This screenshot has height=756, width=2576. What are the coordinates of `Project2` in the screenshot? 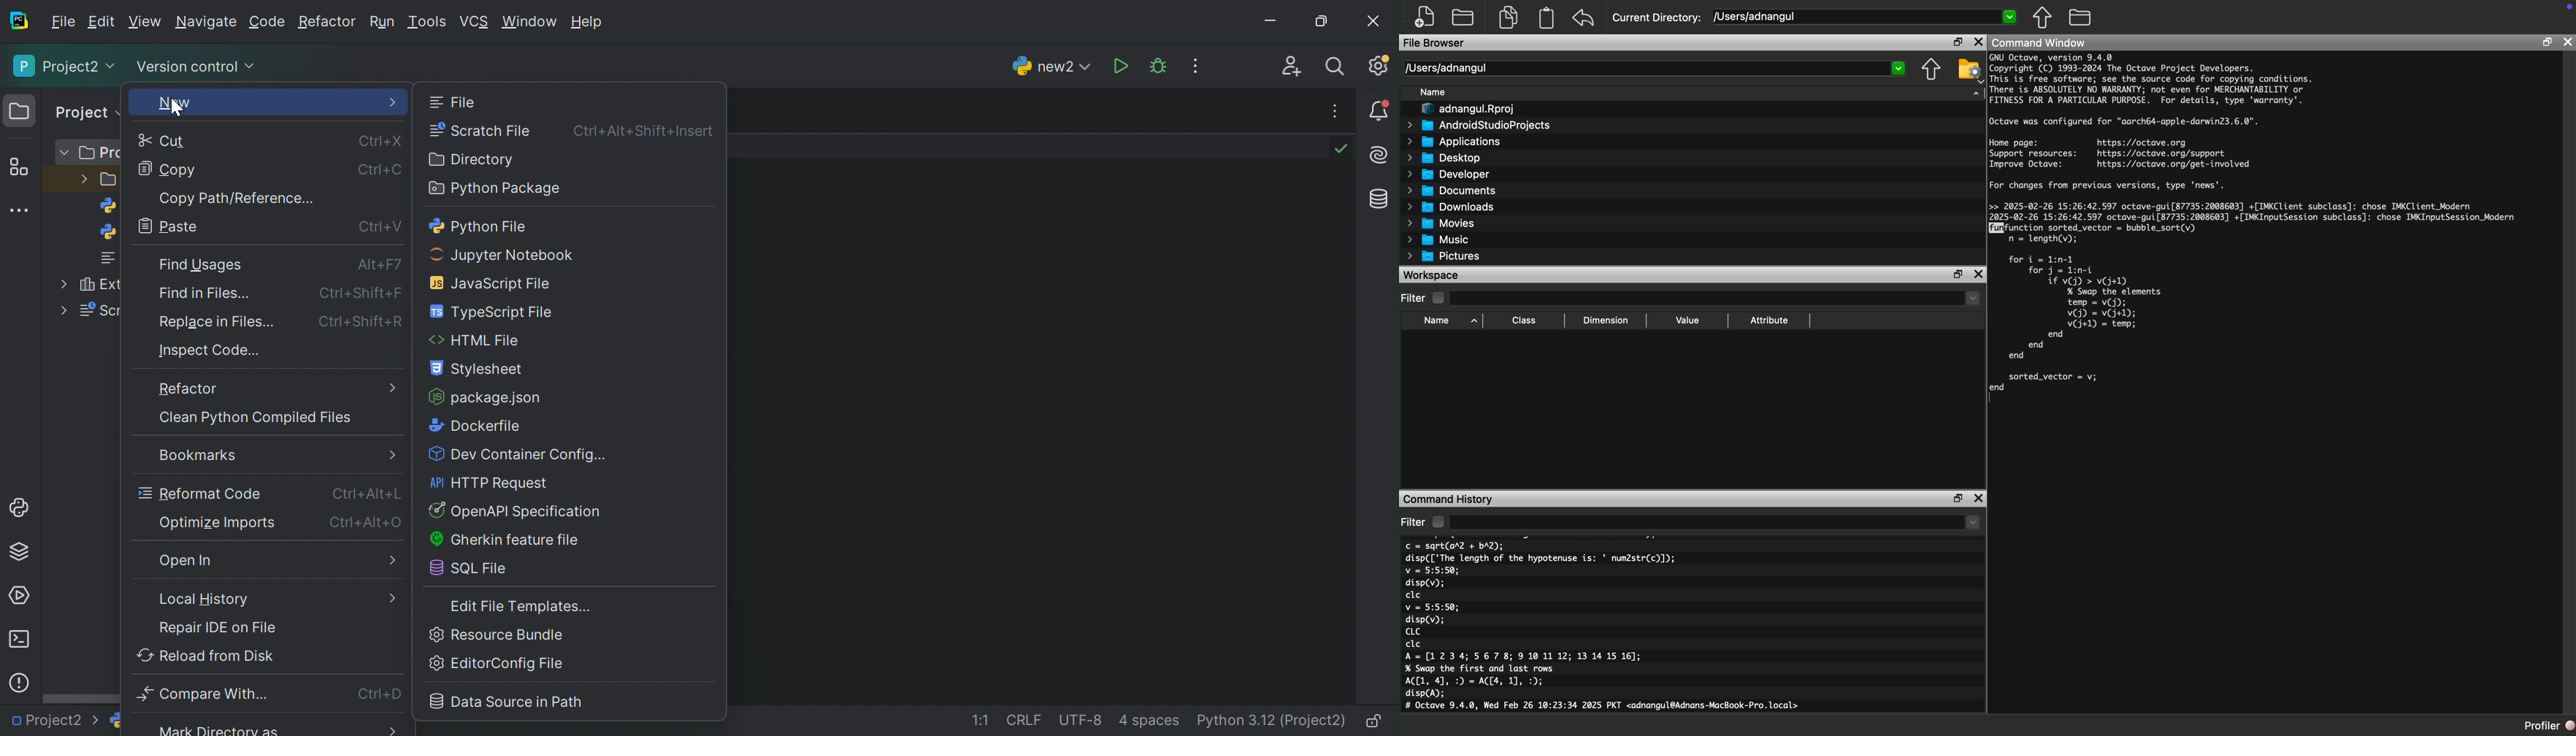 It's located at (63, 68).